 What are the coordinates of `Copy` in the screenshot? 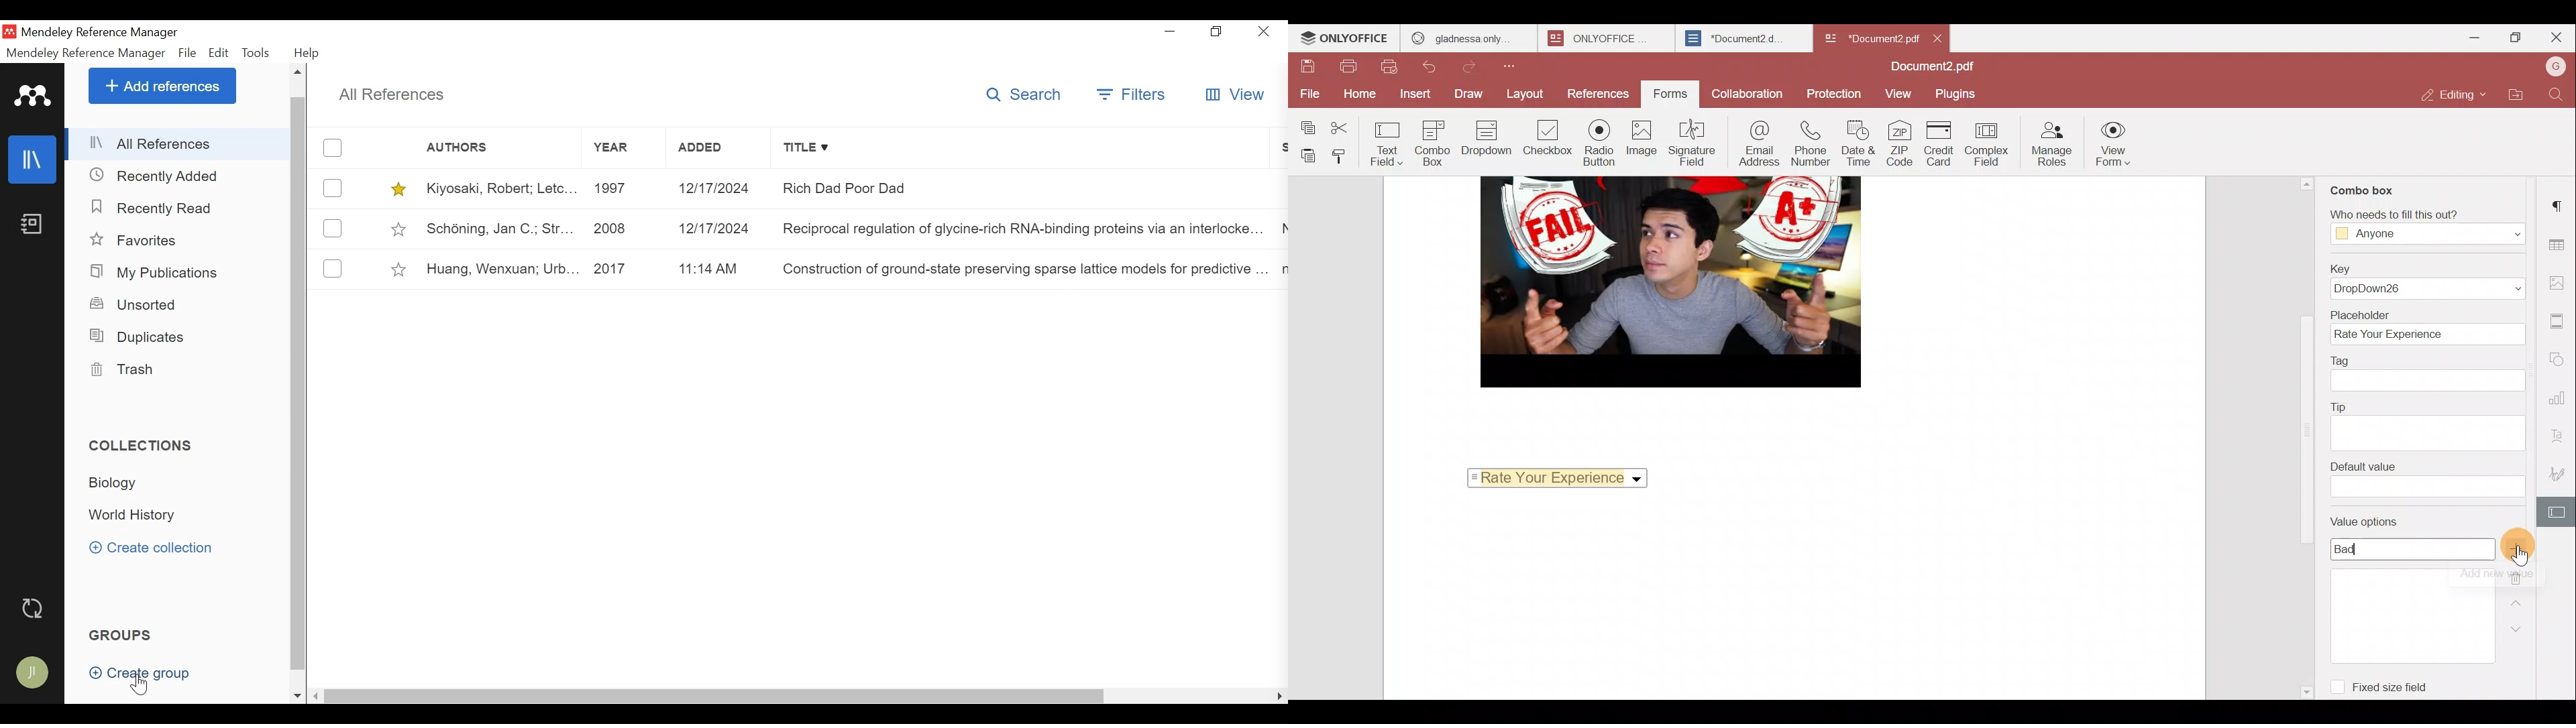 It's located at (1307, 125).